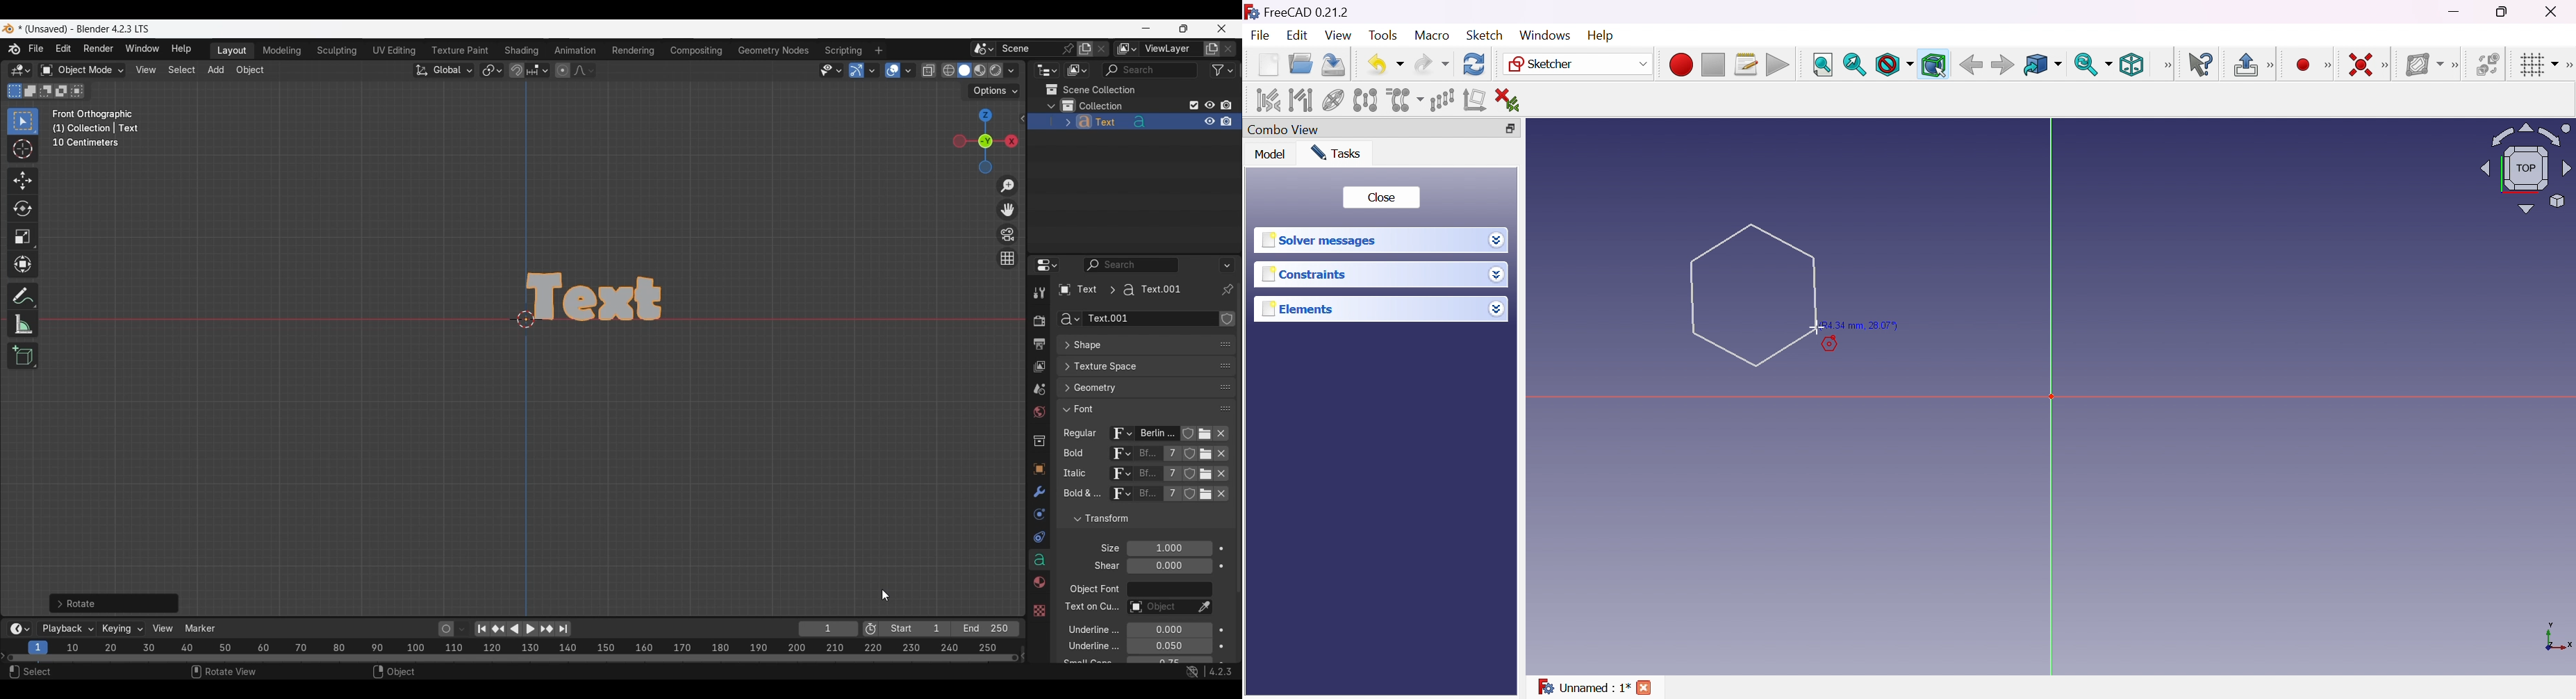 This screenshot has height=700, width=2576. I want to click on Minimize, so click(2456, 11).